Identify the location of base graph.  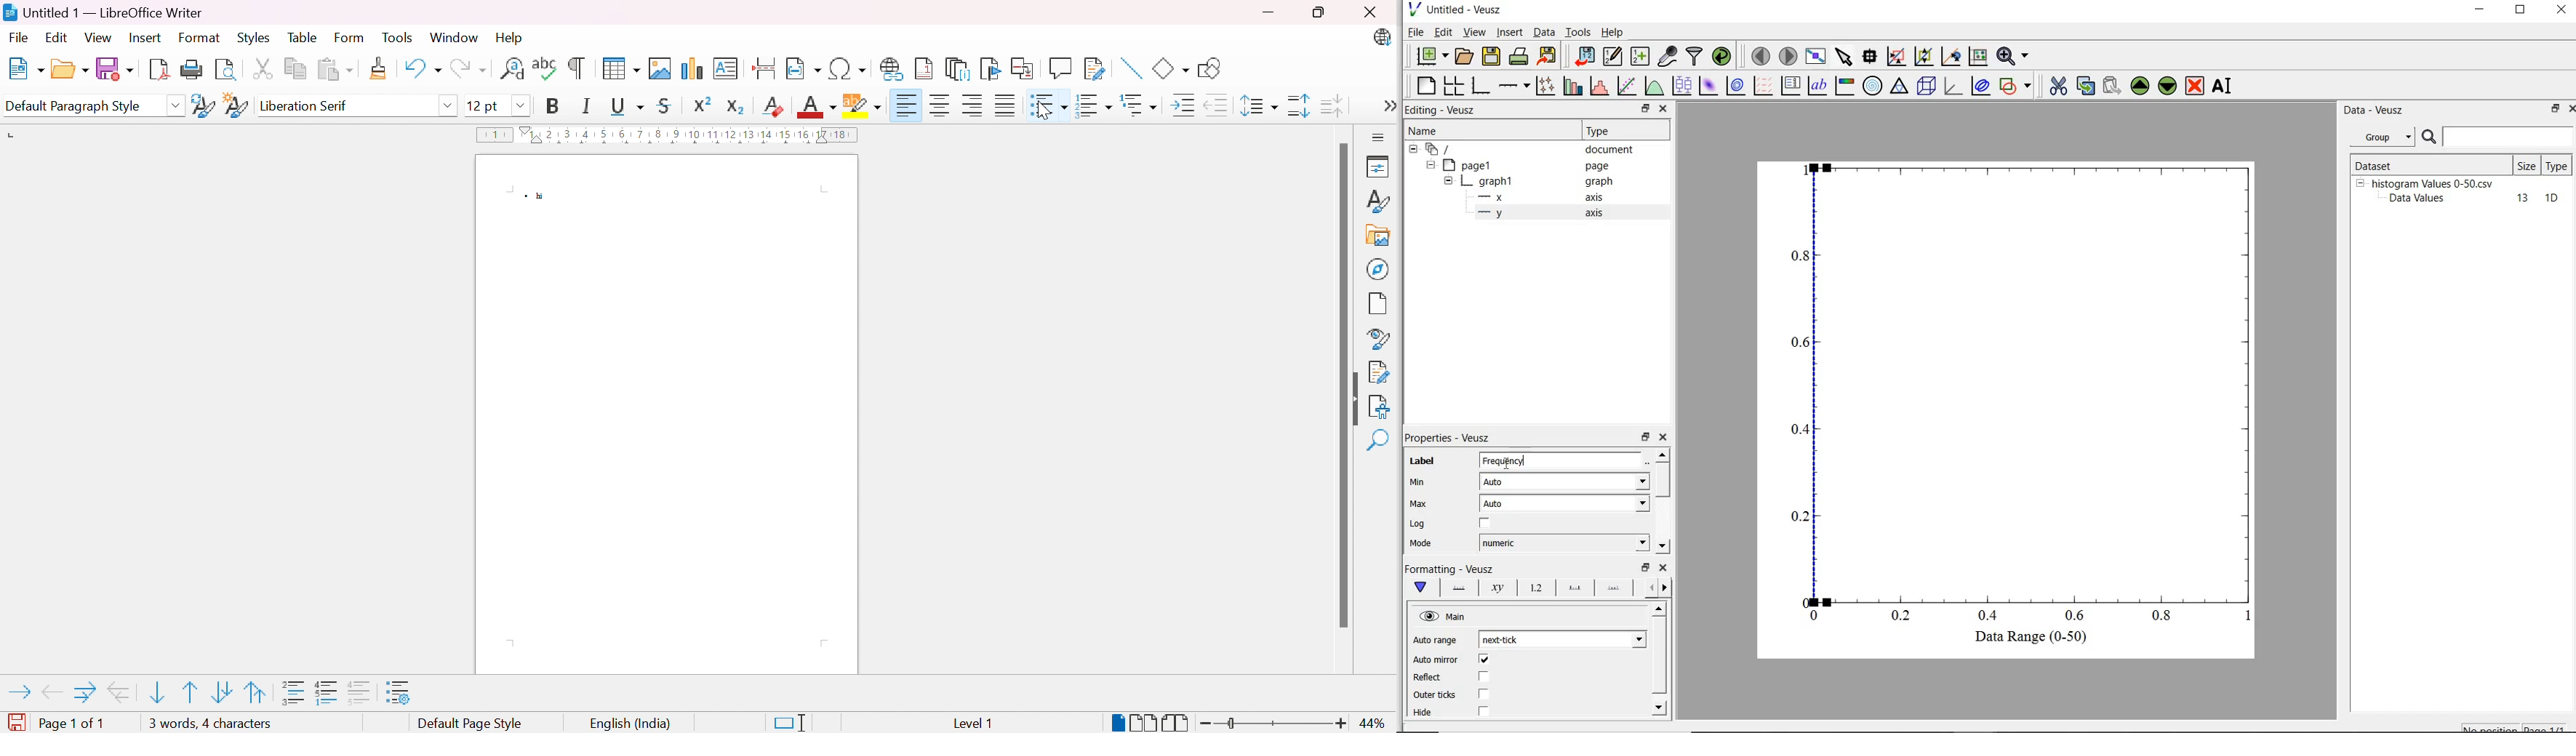
(1482, 86).